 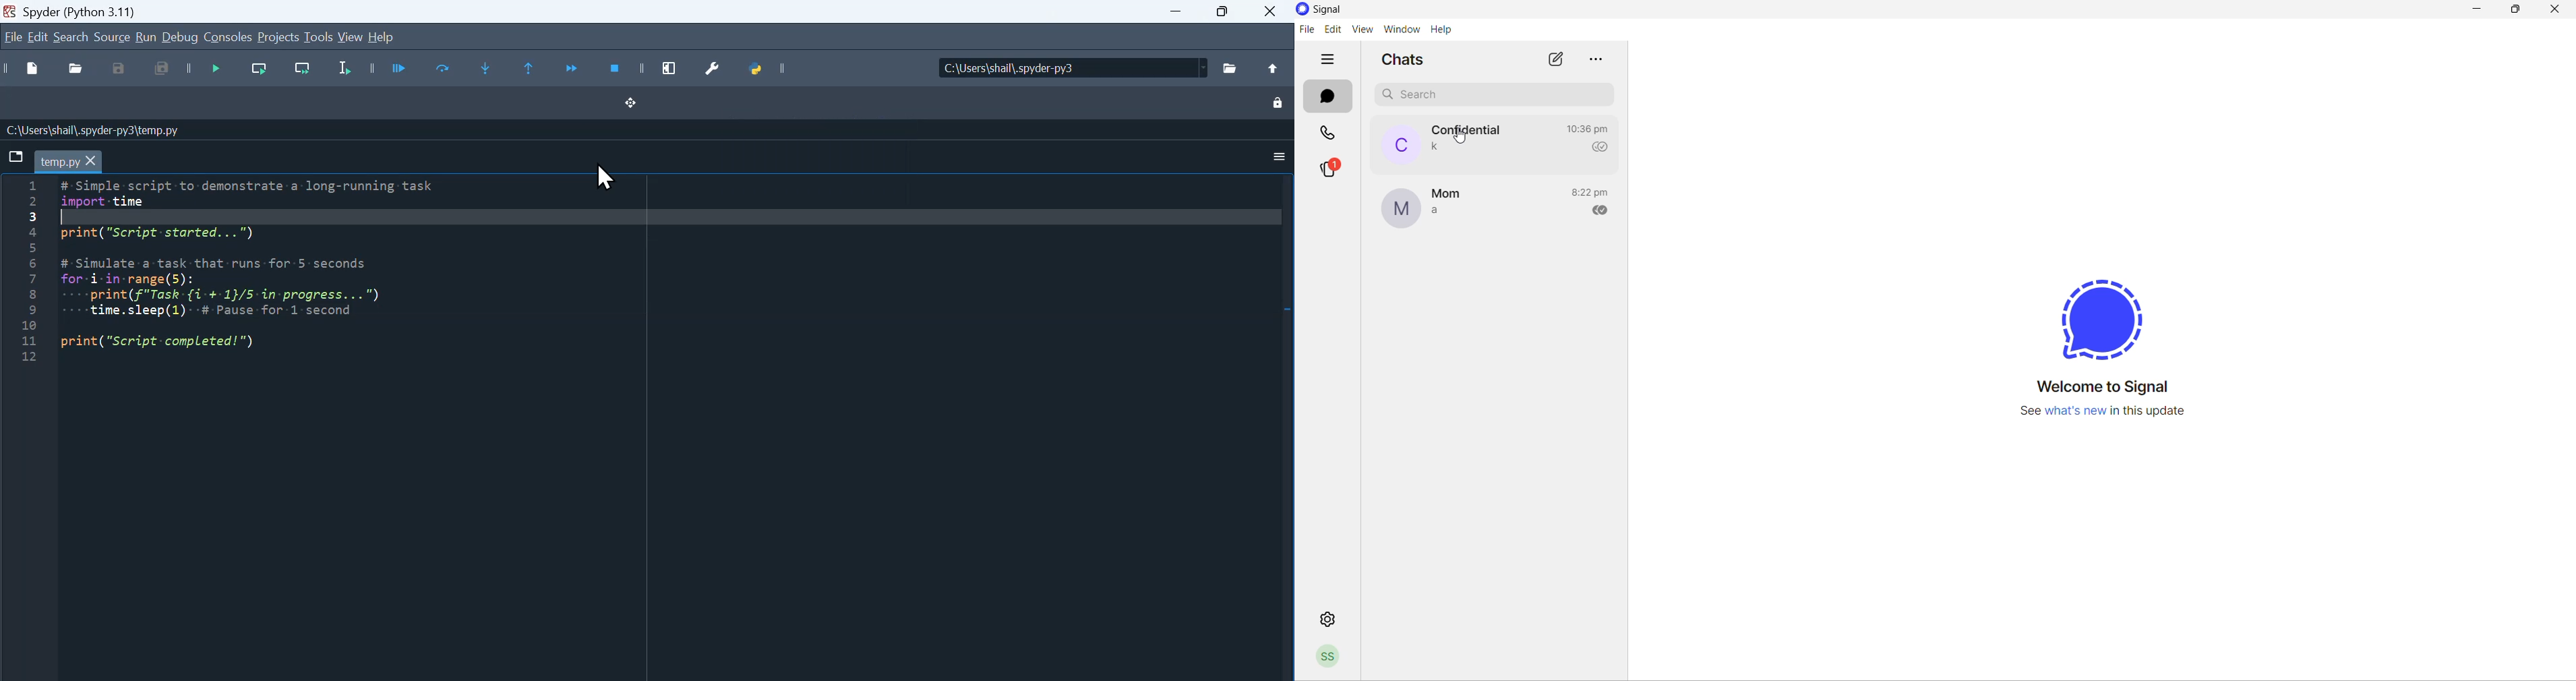 I want to click on cursor, so click(x=1464, y=135).